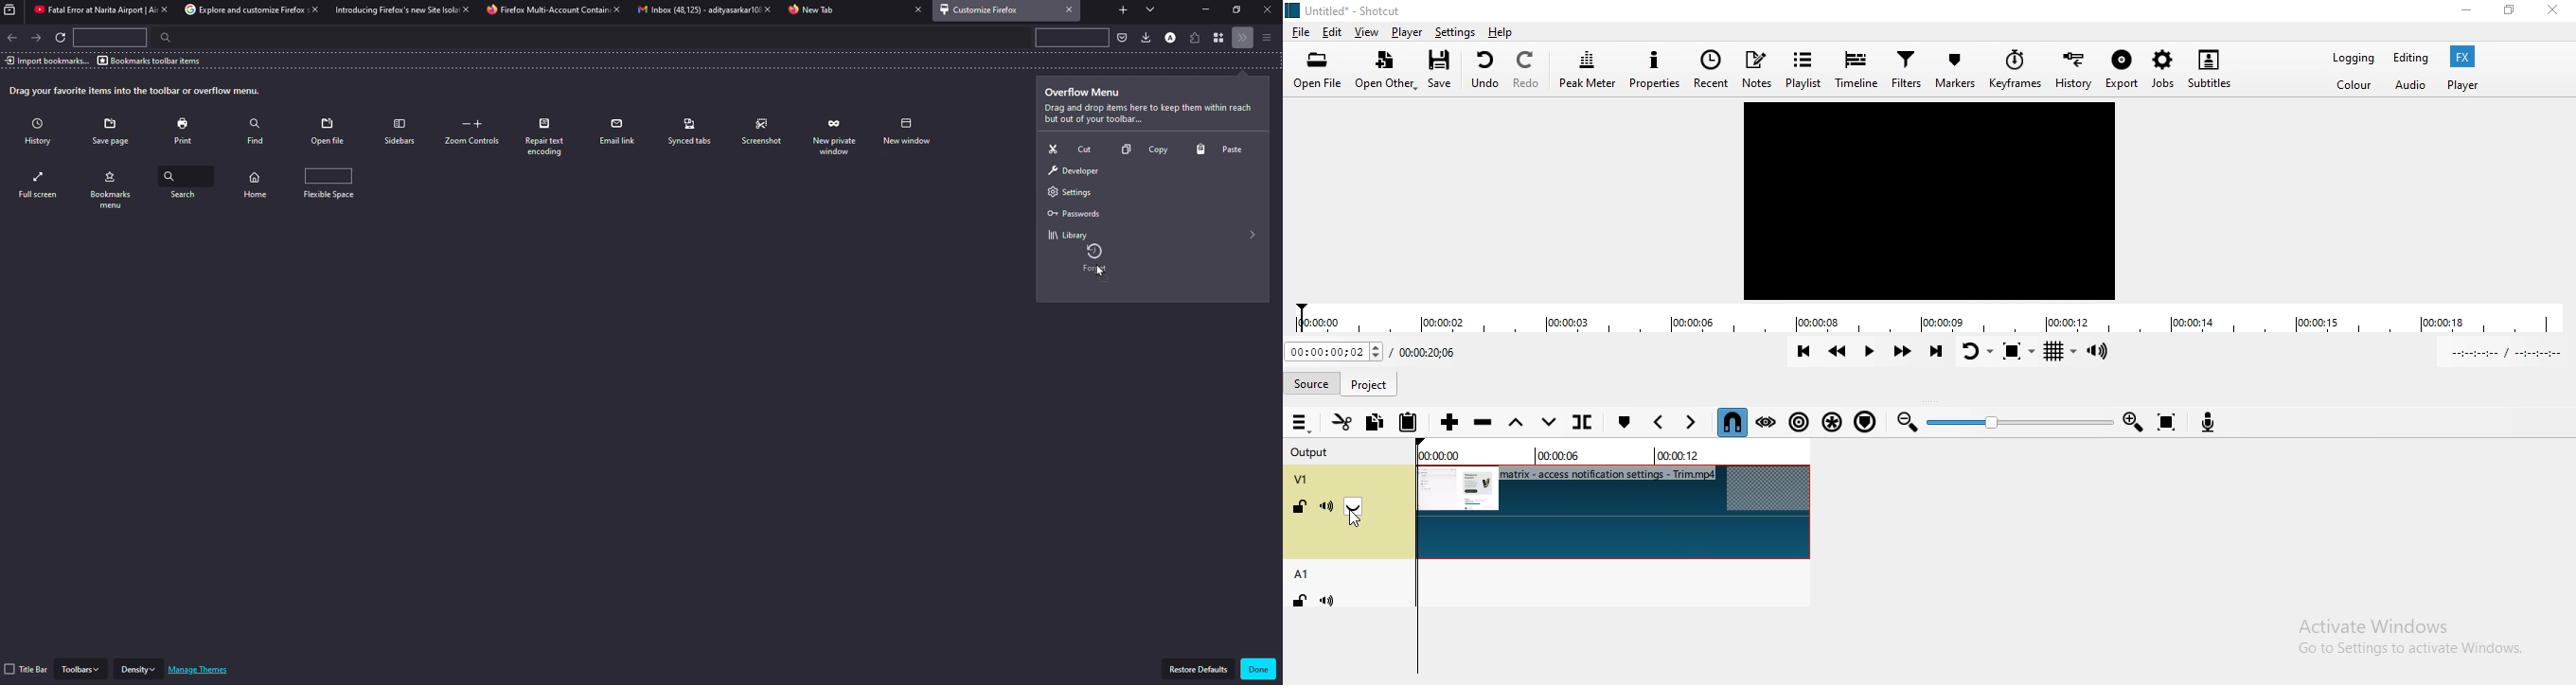 This screenshot has height=700, width=2576. I want to click on tab, so click(89, 11).